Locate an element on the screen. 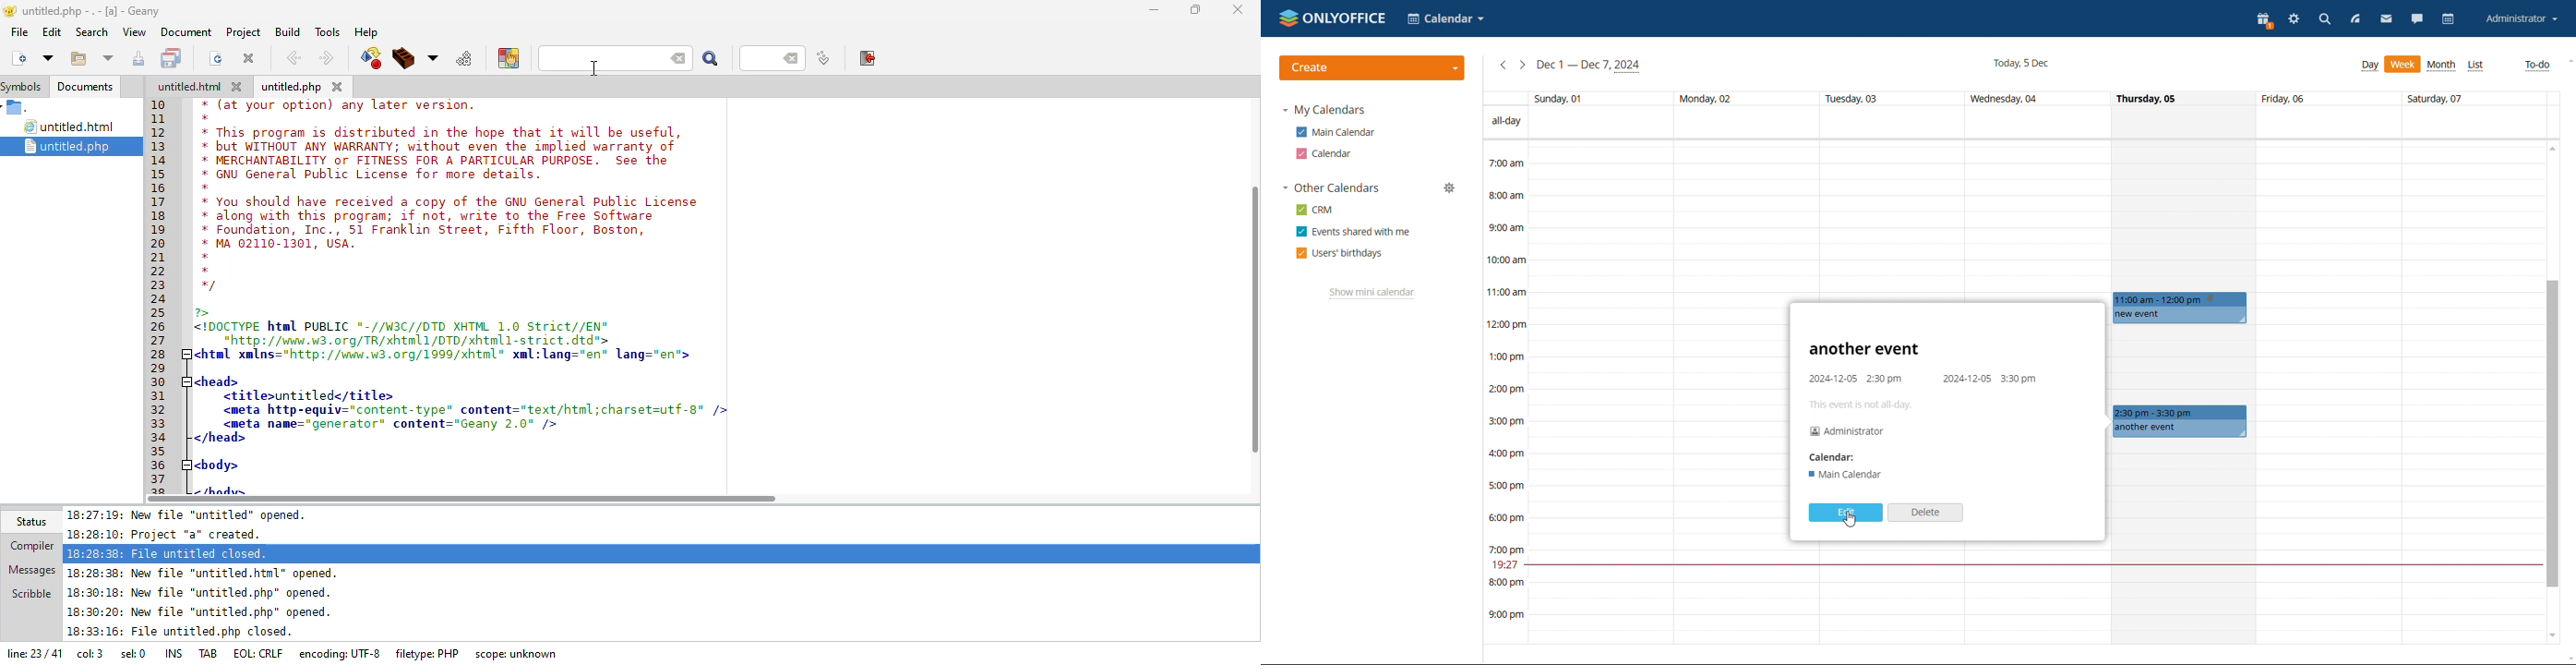  scroll down is located at coordinates (2568, 658).